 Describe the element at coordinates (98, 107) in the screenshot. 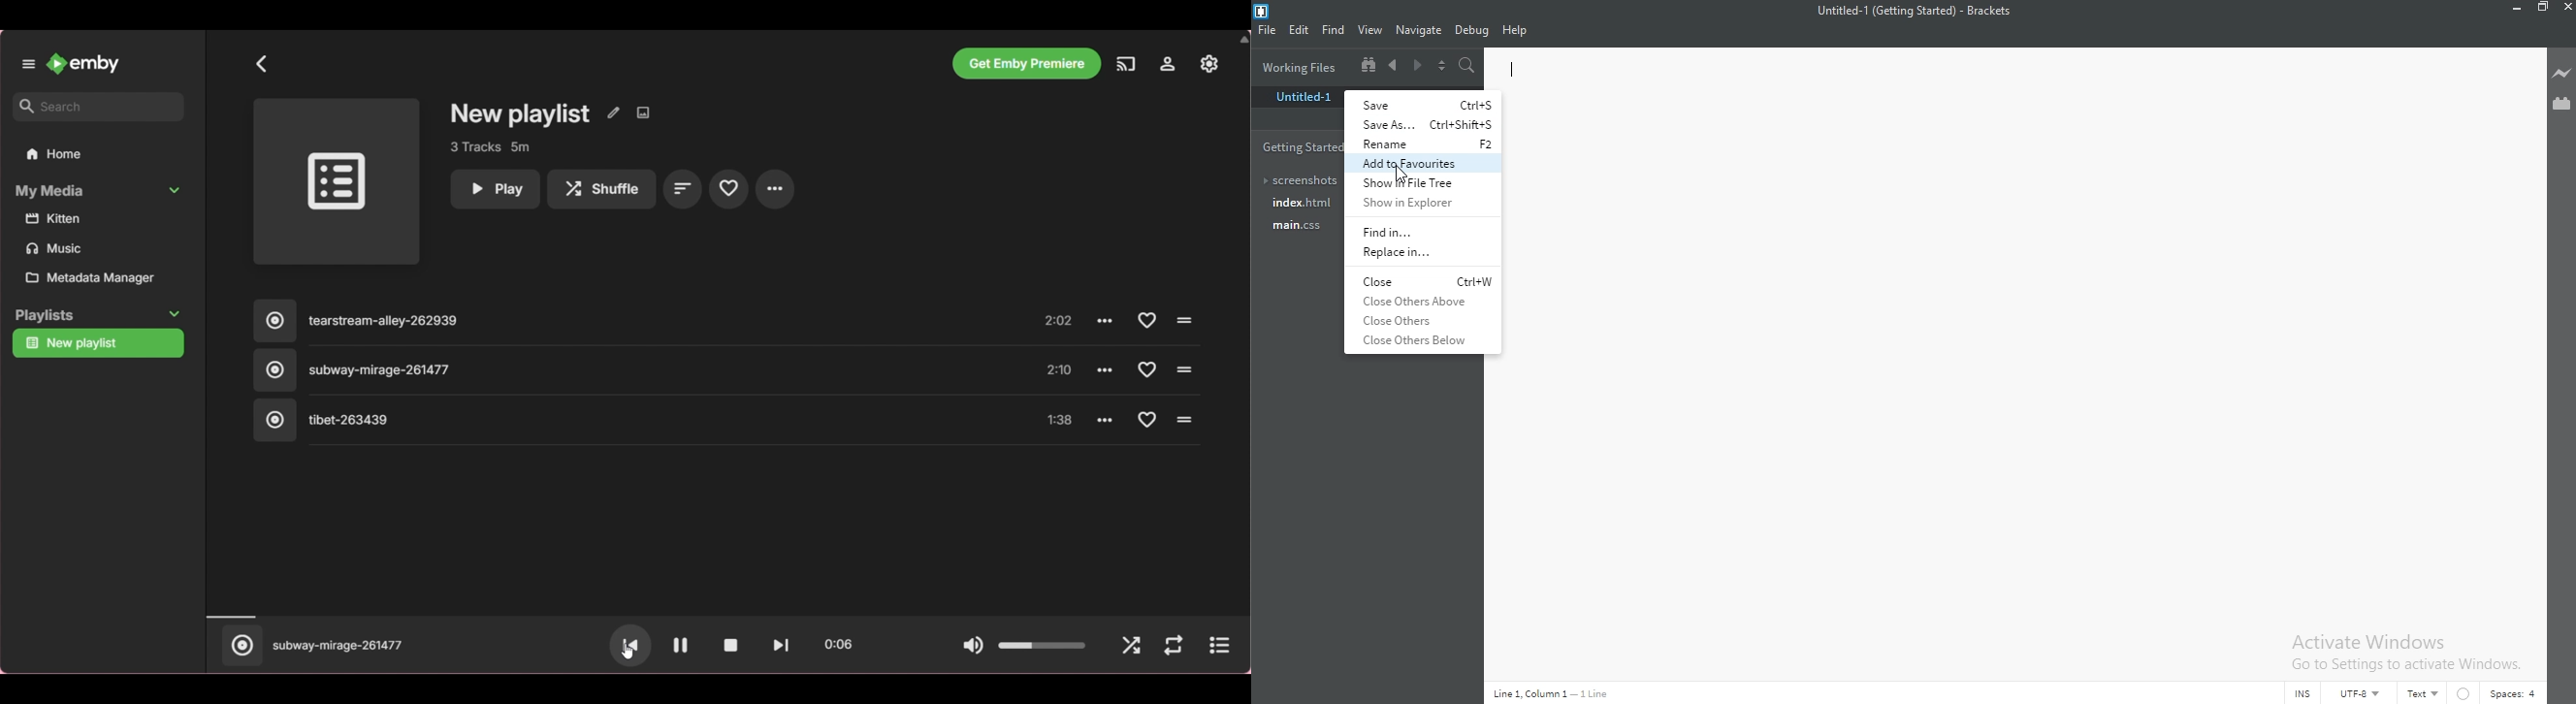

I see `Type in search` at that location.